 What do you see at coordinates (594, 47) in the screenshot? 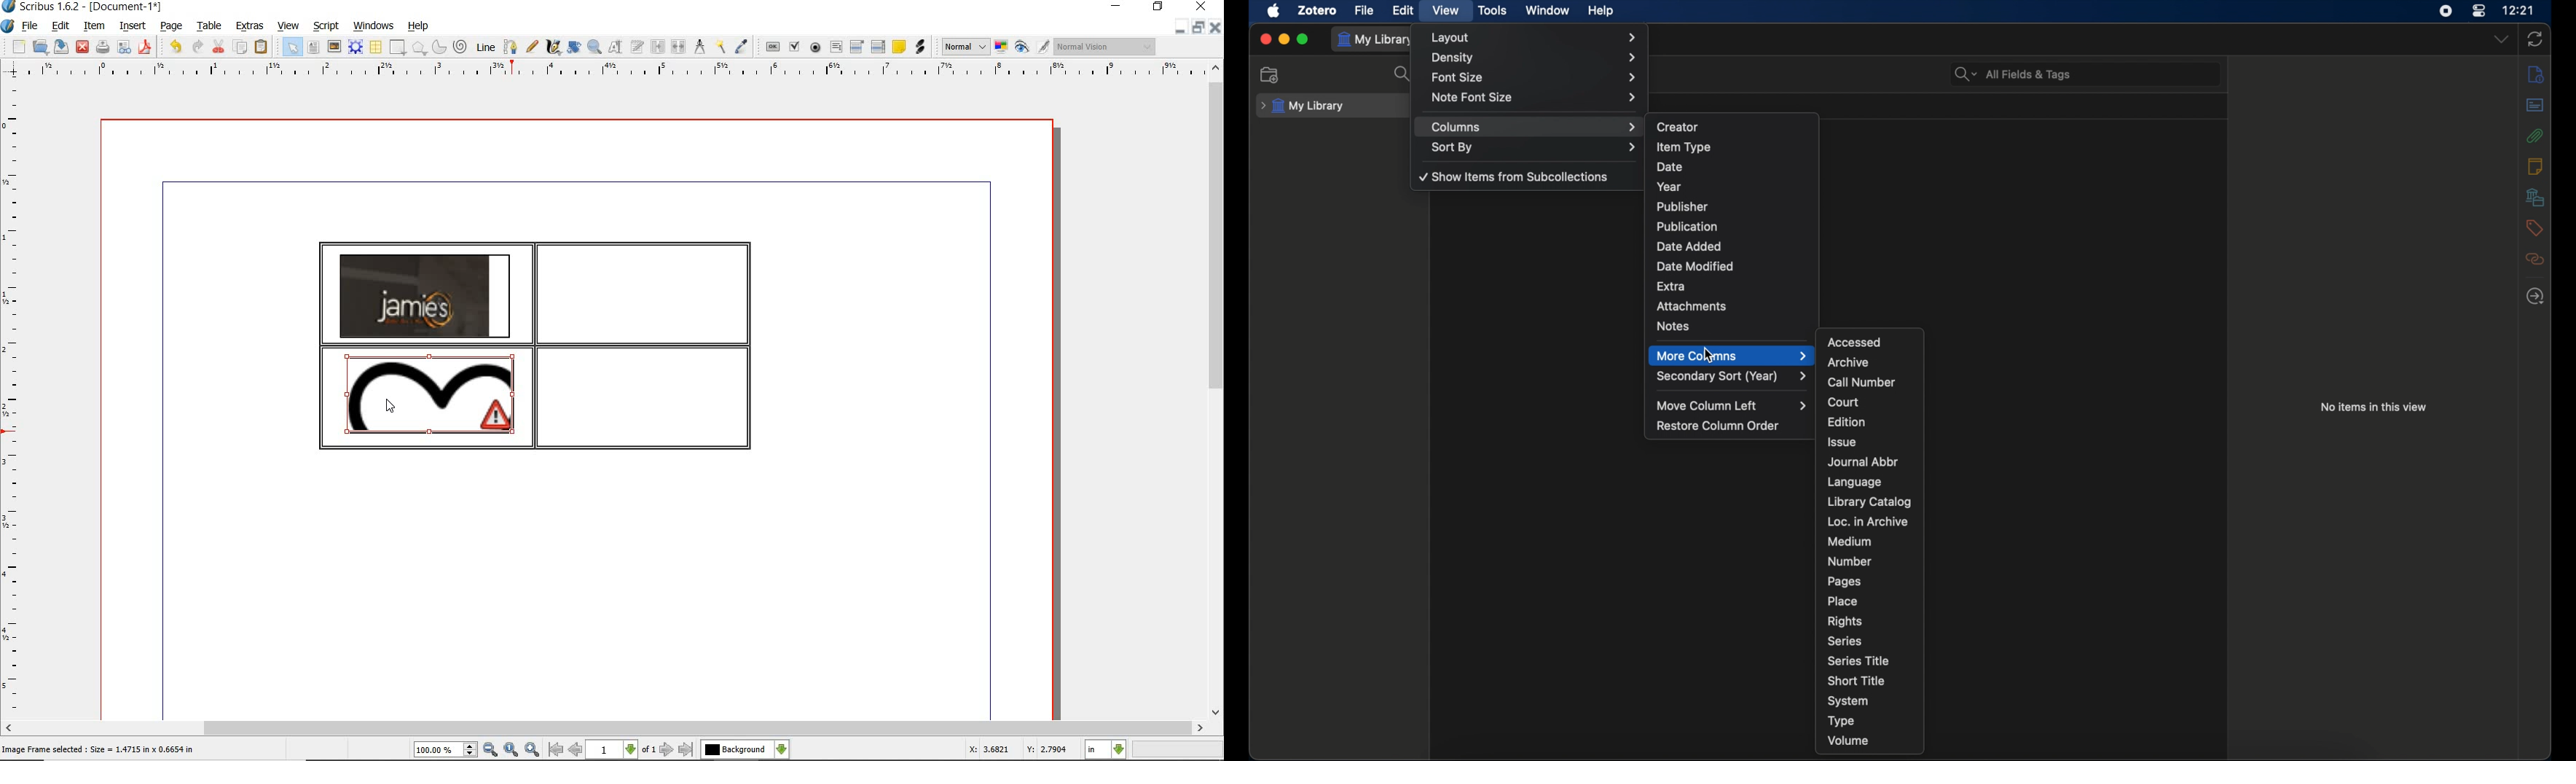
I see `zoom in or out` at bounding box center [594, 47].